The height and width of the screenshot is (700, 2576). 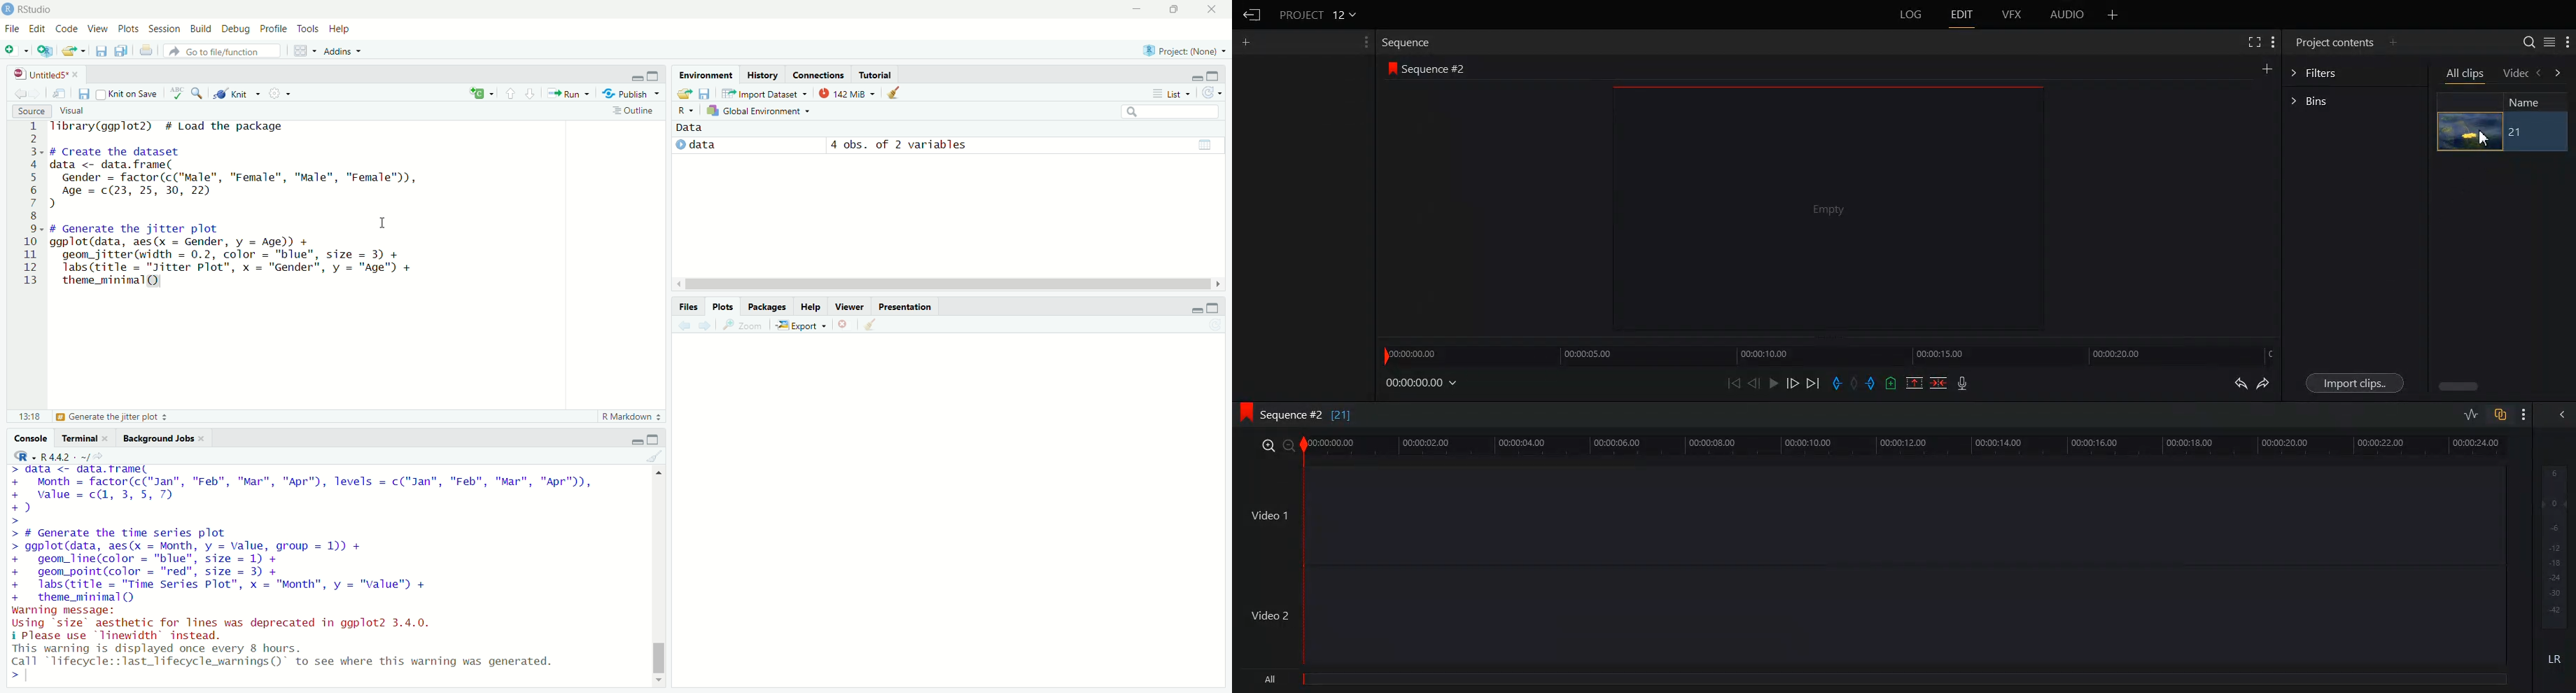 I want to click on maximize, so click(x=1218, y=307).